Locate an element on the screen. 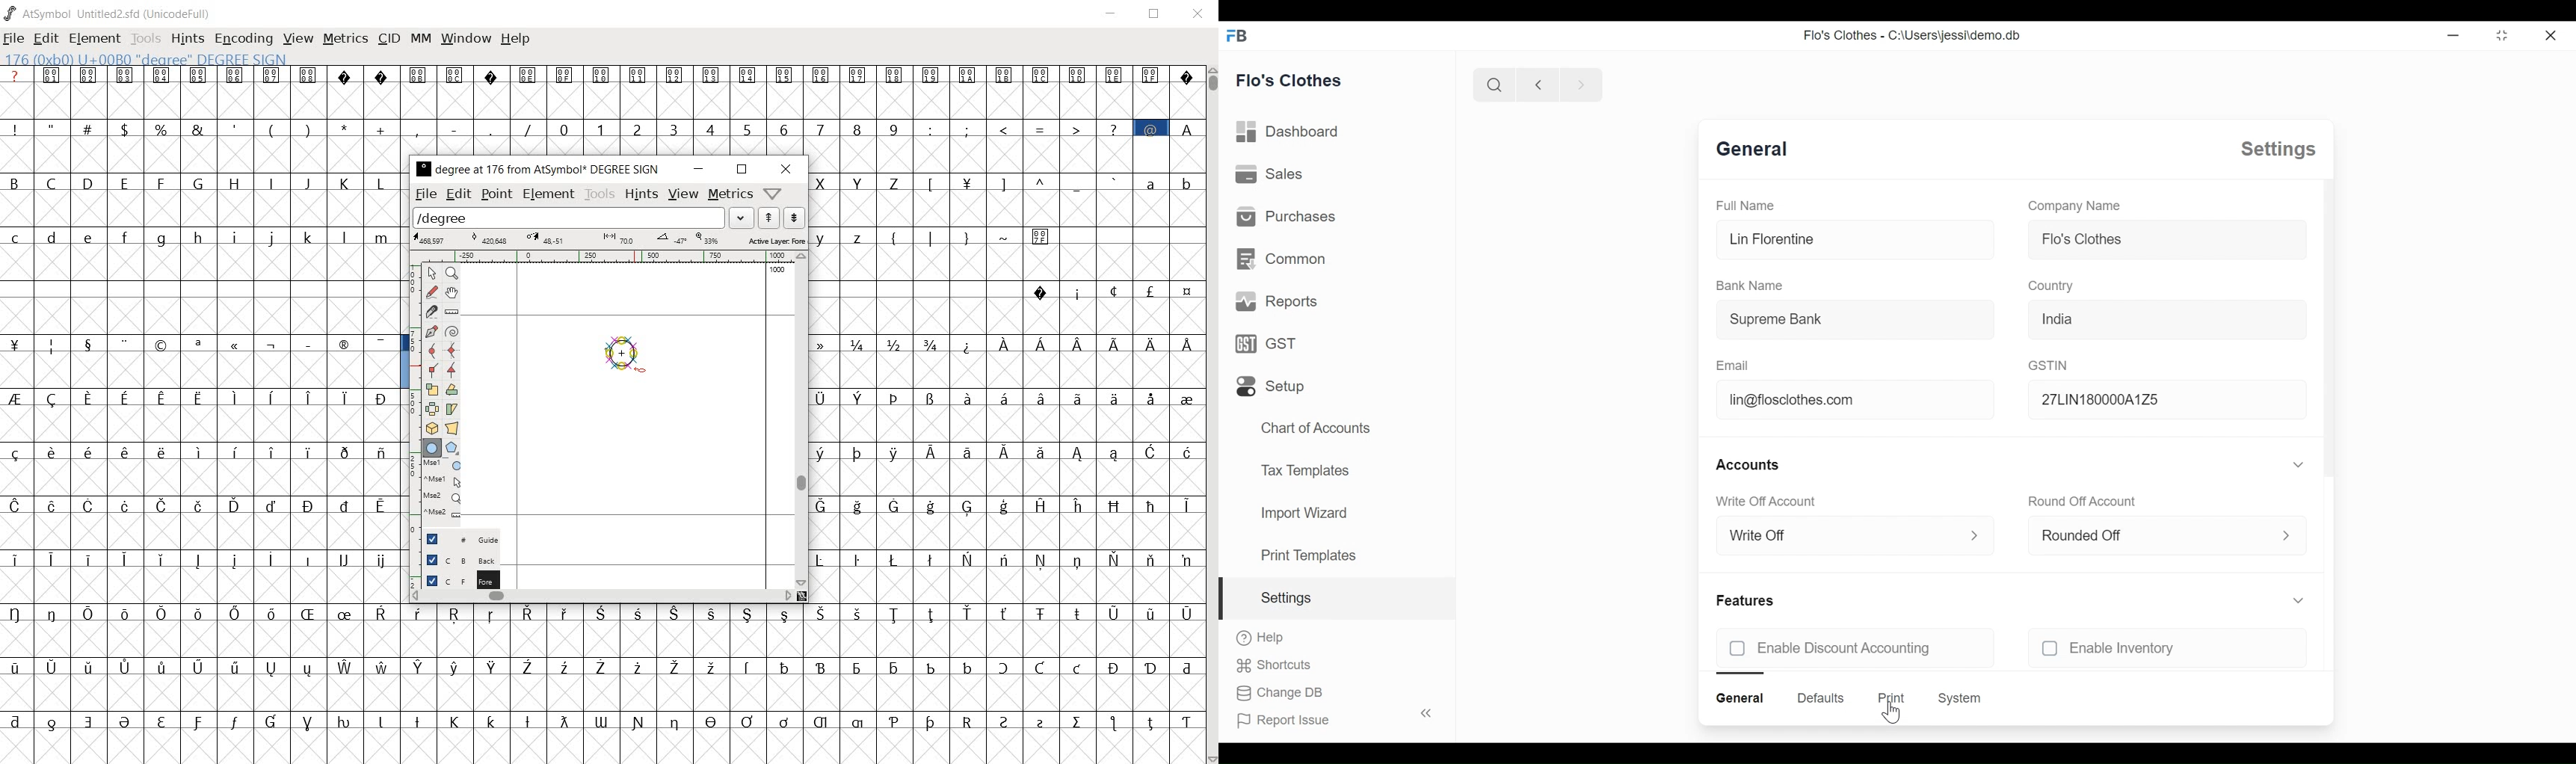 This screenshot has height=784, width=2576. india is located at coordinates (2168, 319).